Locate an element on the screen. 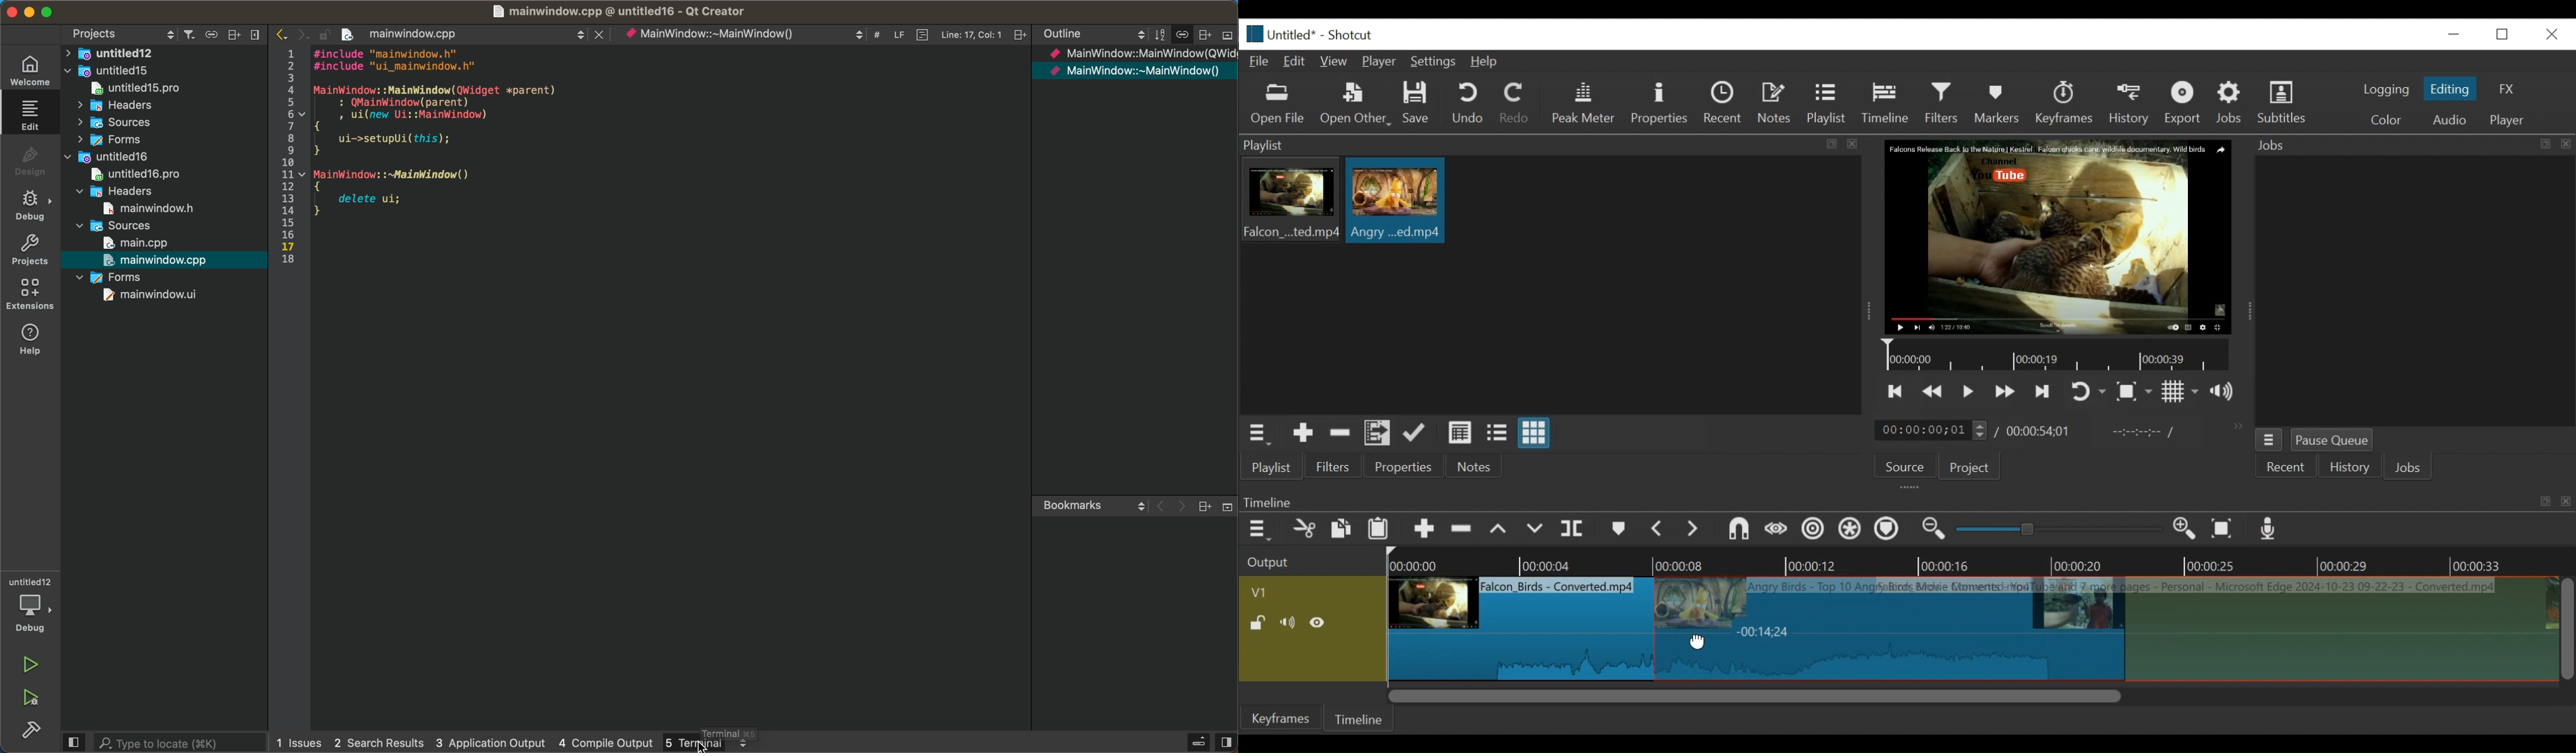 Image resolution: width=2576 pixels, height=756 pixels. Menu is located at coordinates (1197, 742).